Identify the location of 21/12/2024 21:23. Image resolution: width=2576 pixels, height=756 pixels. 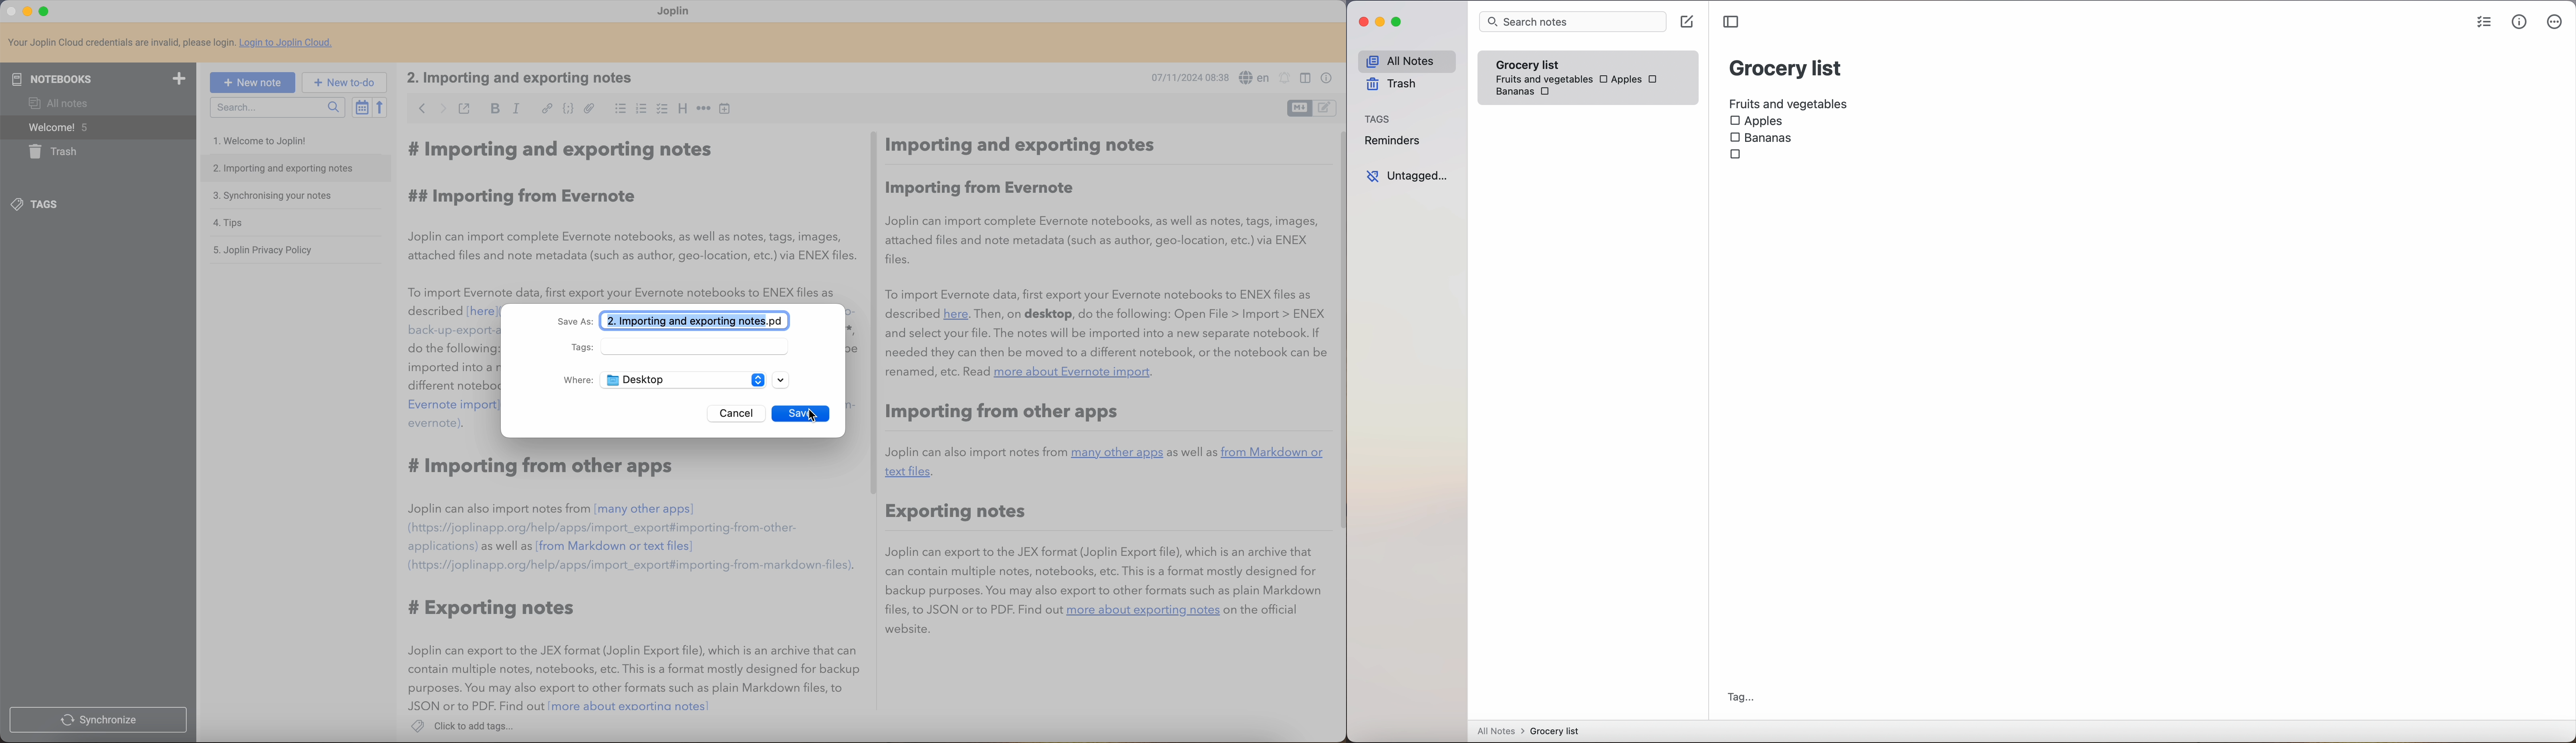
(1185, 77).